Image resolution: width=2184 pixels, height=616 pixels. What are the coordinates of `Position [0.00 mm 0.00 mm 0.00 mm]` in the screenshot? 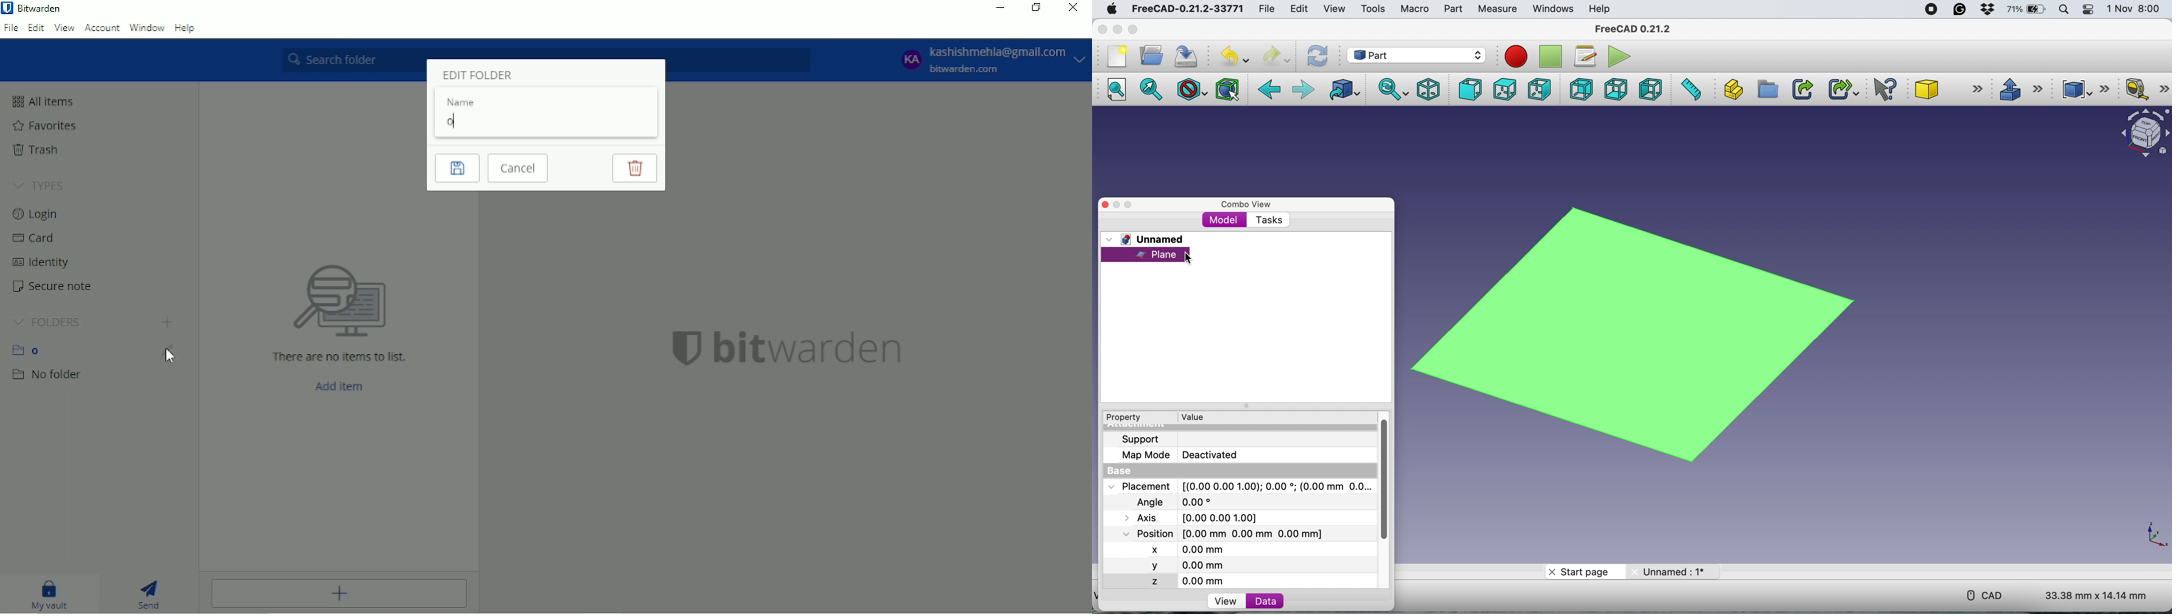 It's located at (1227, 534).